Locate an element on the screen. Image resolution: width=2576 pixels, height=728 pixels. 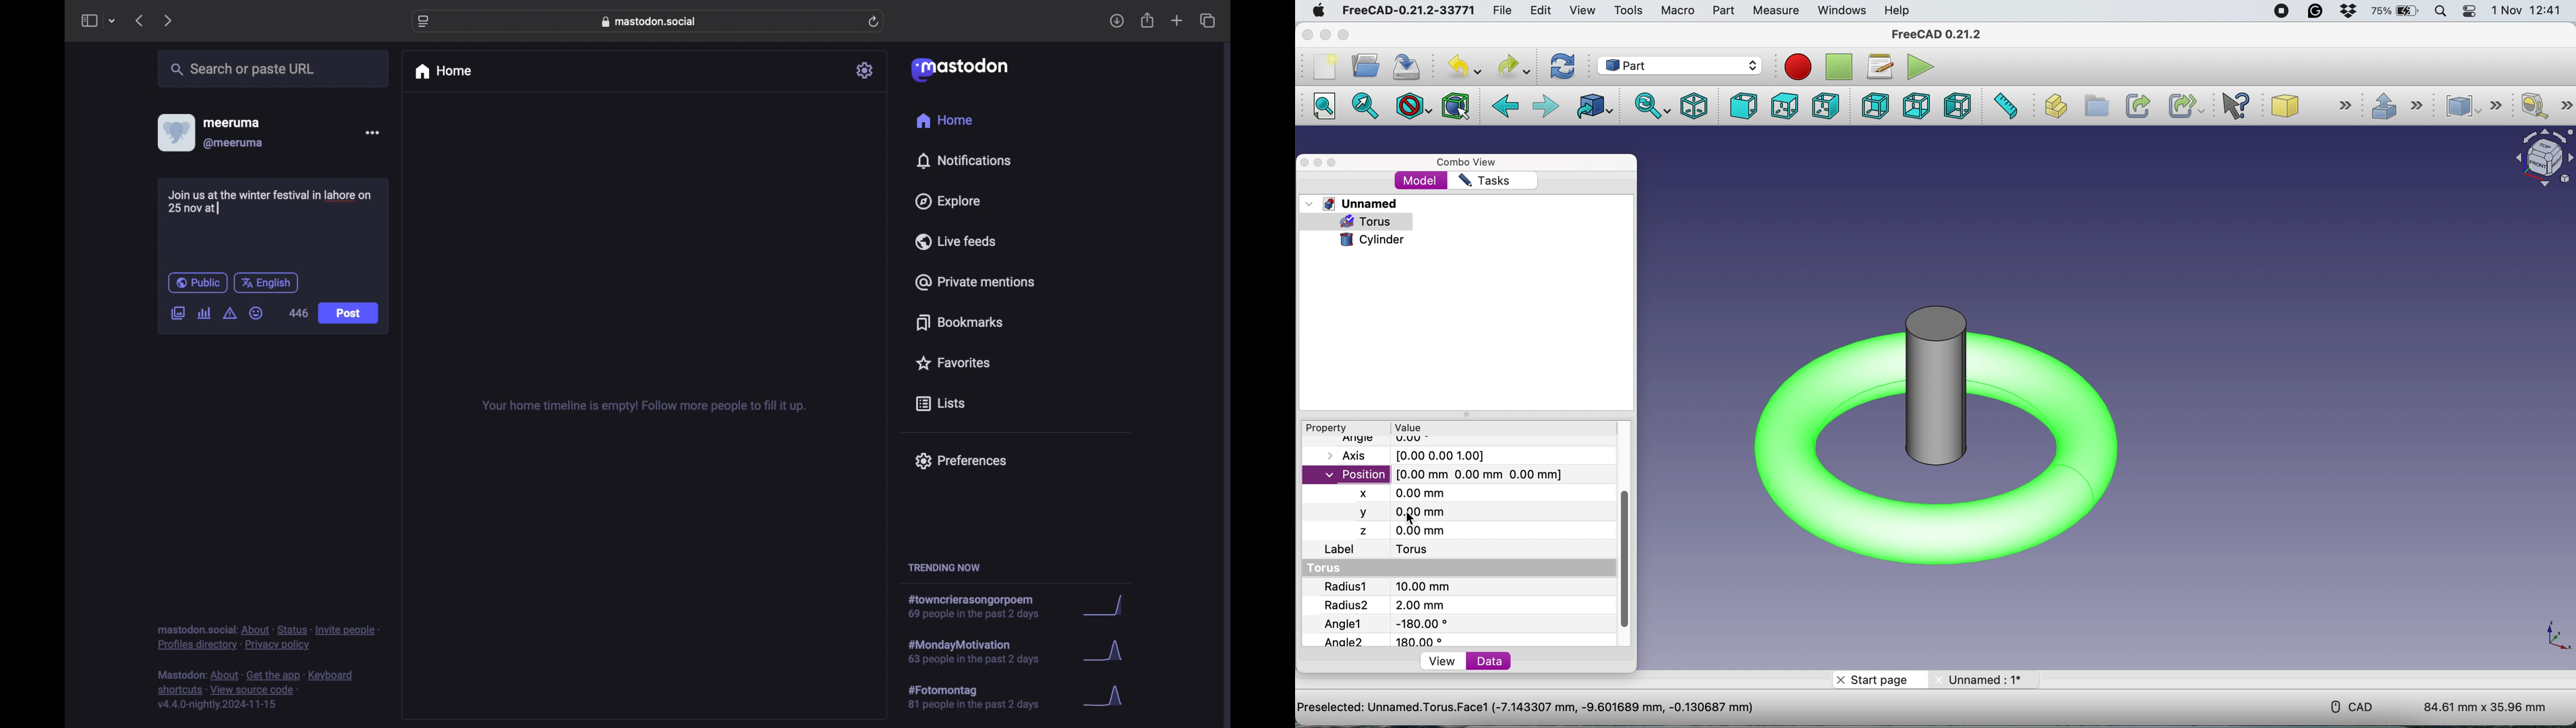
combo view is located at coordinates (1471, 163).